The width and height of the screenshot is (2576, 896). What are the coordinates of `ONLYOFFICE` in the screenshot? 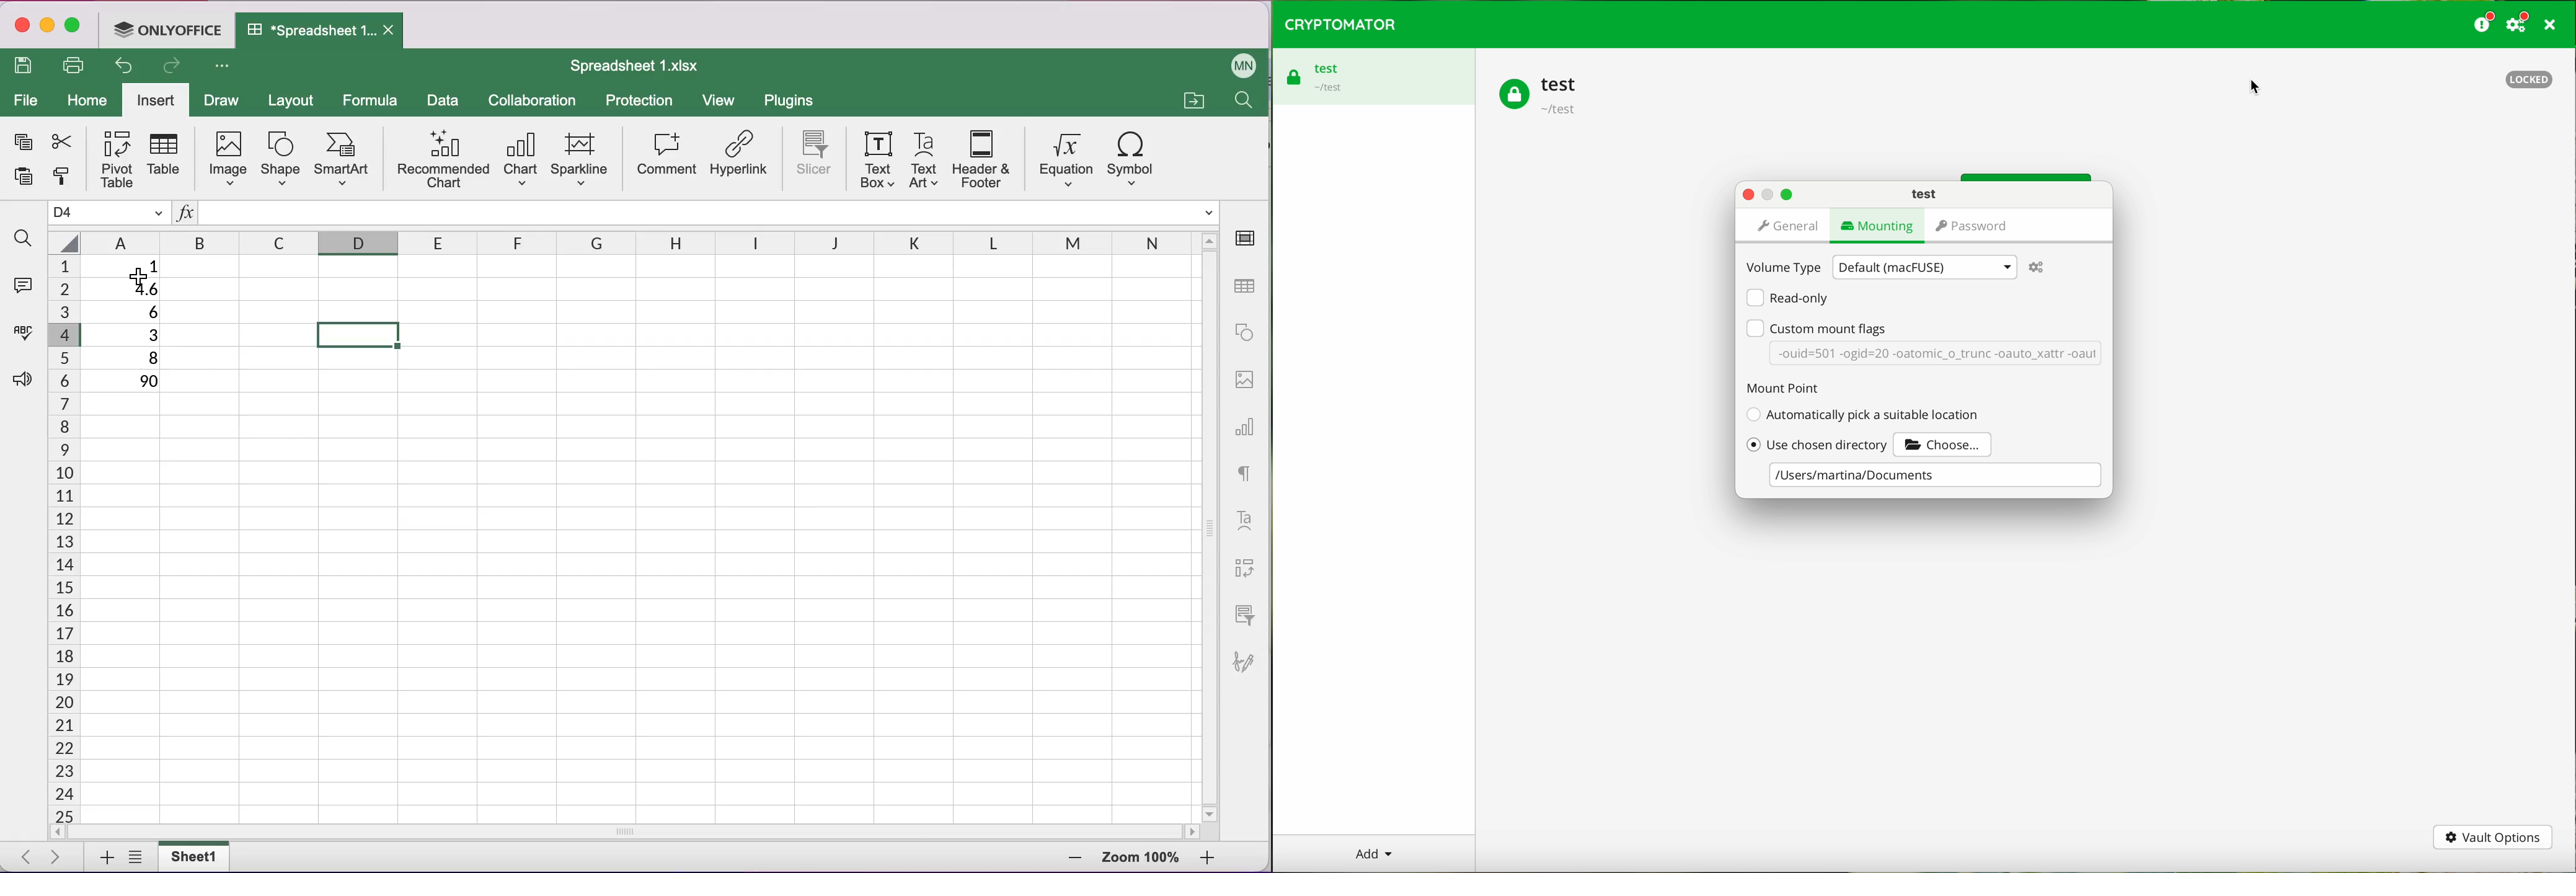 It's located at (169, 30).